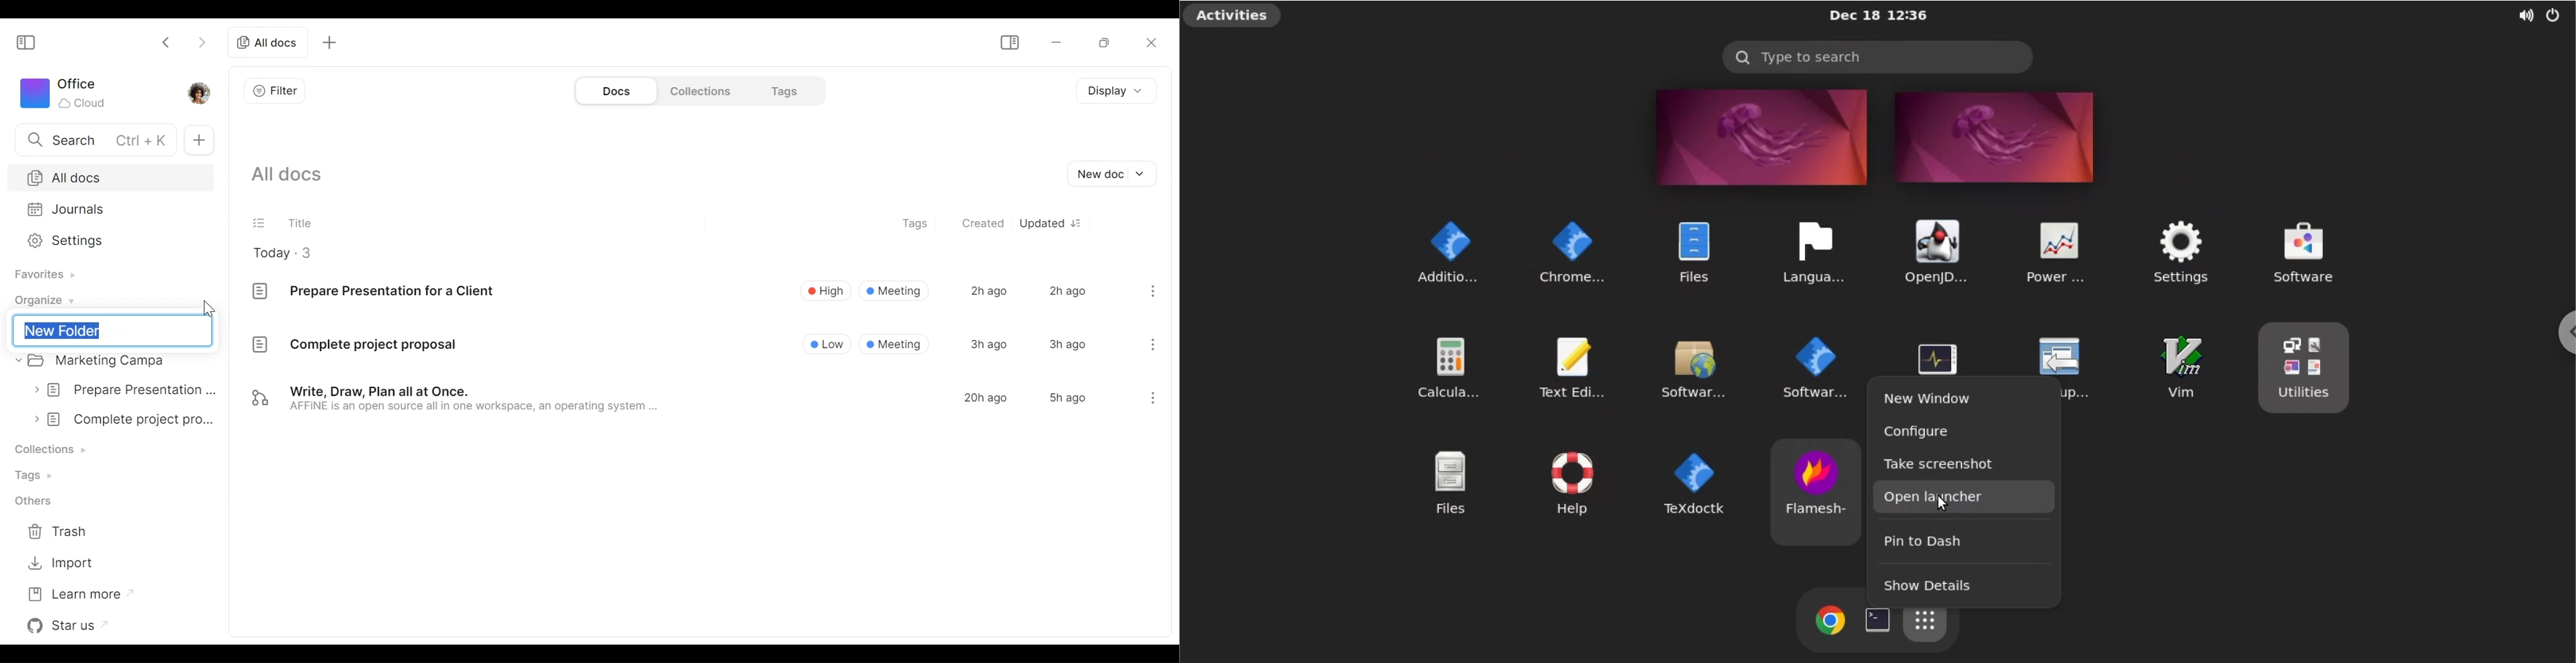 This screenshot has height=672, width=2576. I want to click on Tags, so click(39, 475).